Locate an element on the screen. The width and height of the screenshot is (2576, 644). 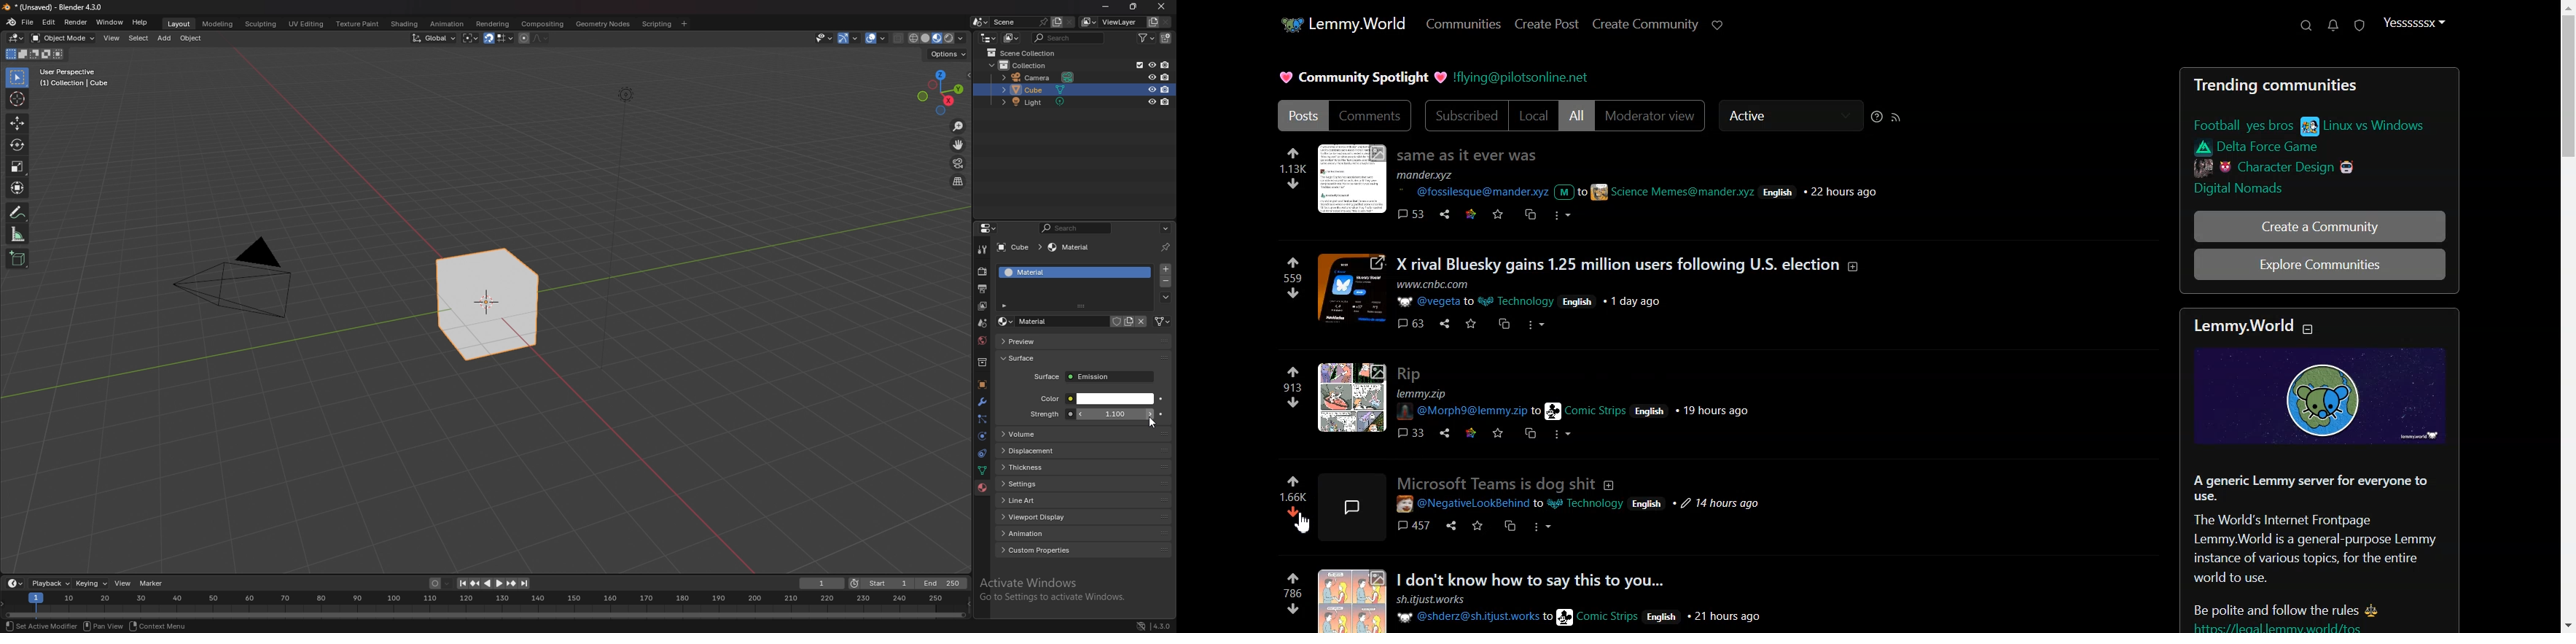
more is located at coordinates (1564, 434).